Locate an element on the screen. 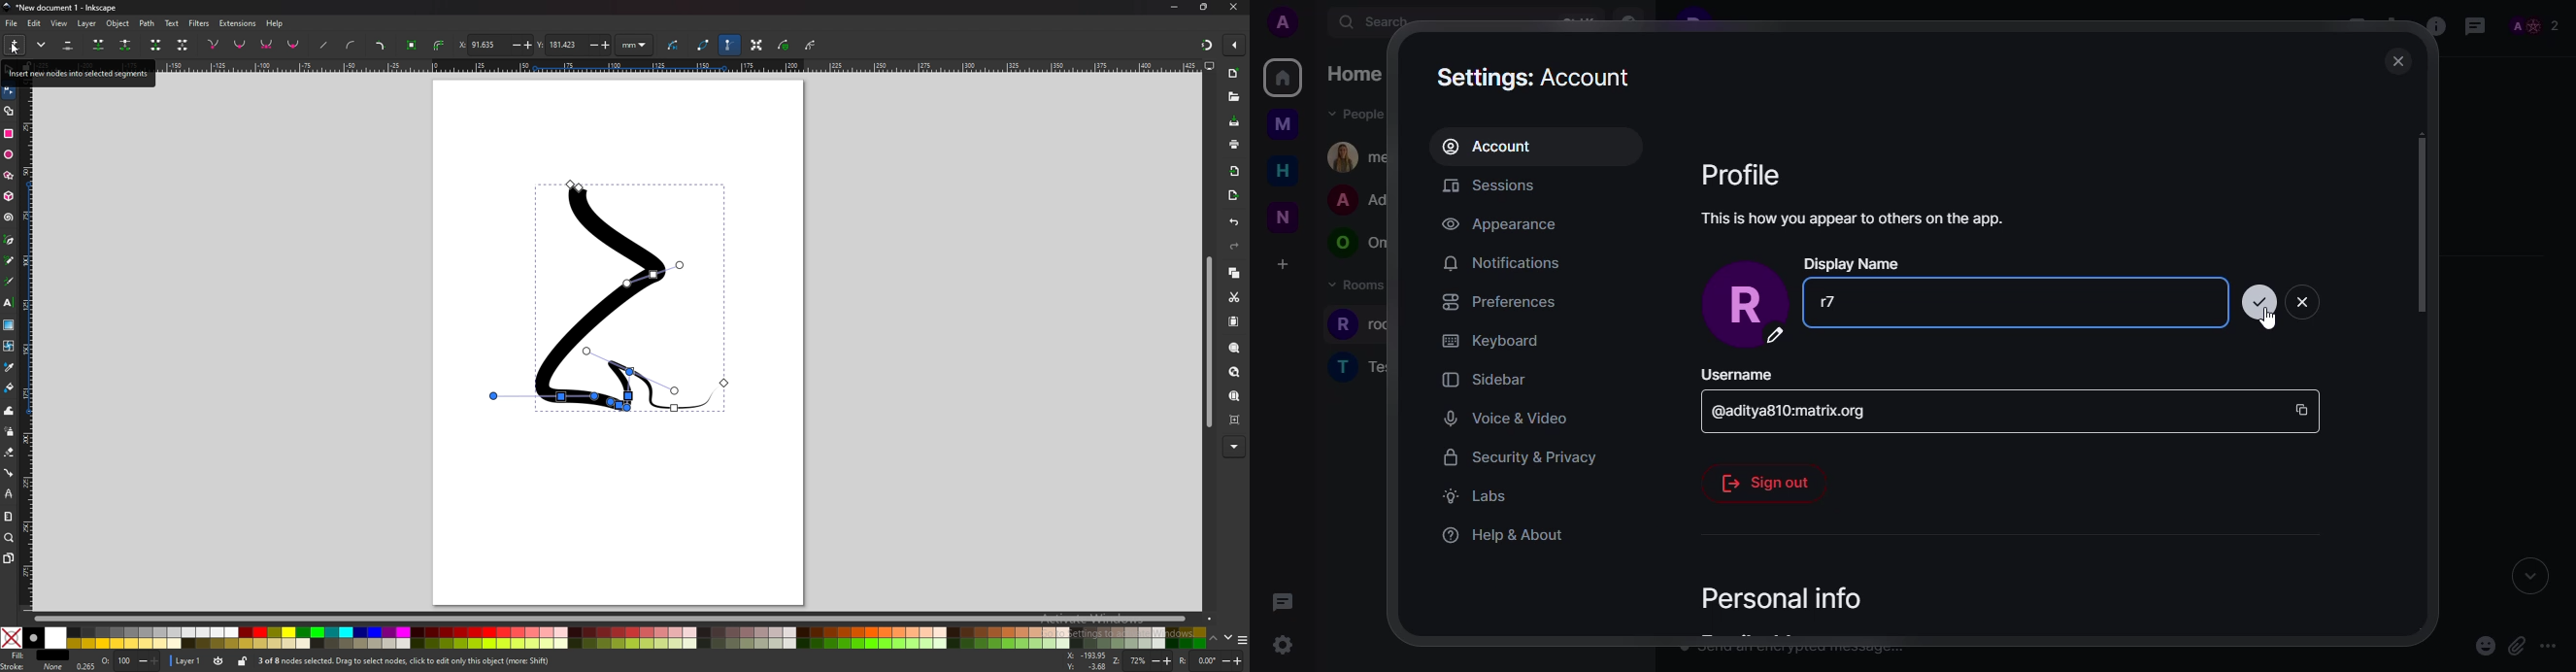  zoom centre page is located at coordinates (1235, 420).